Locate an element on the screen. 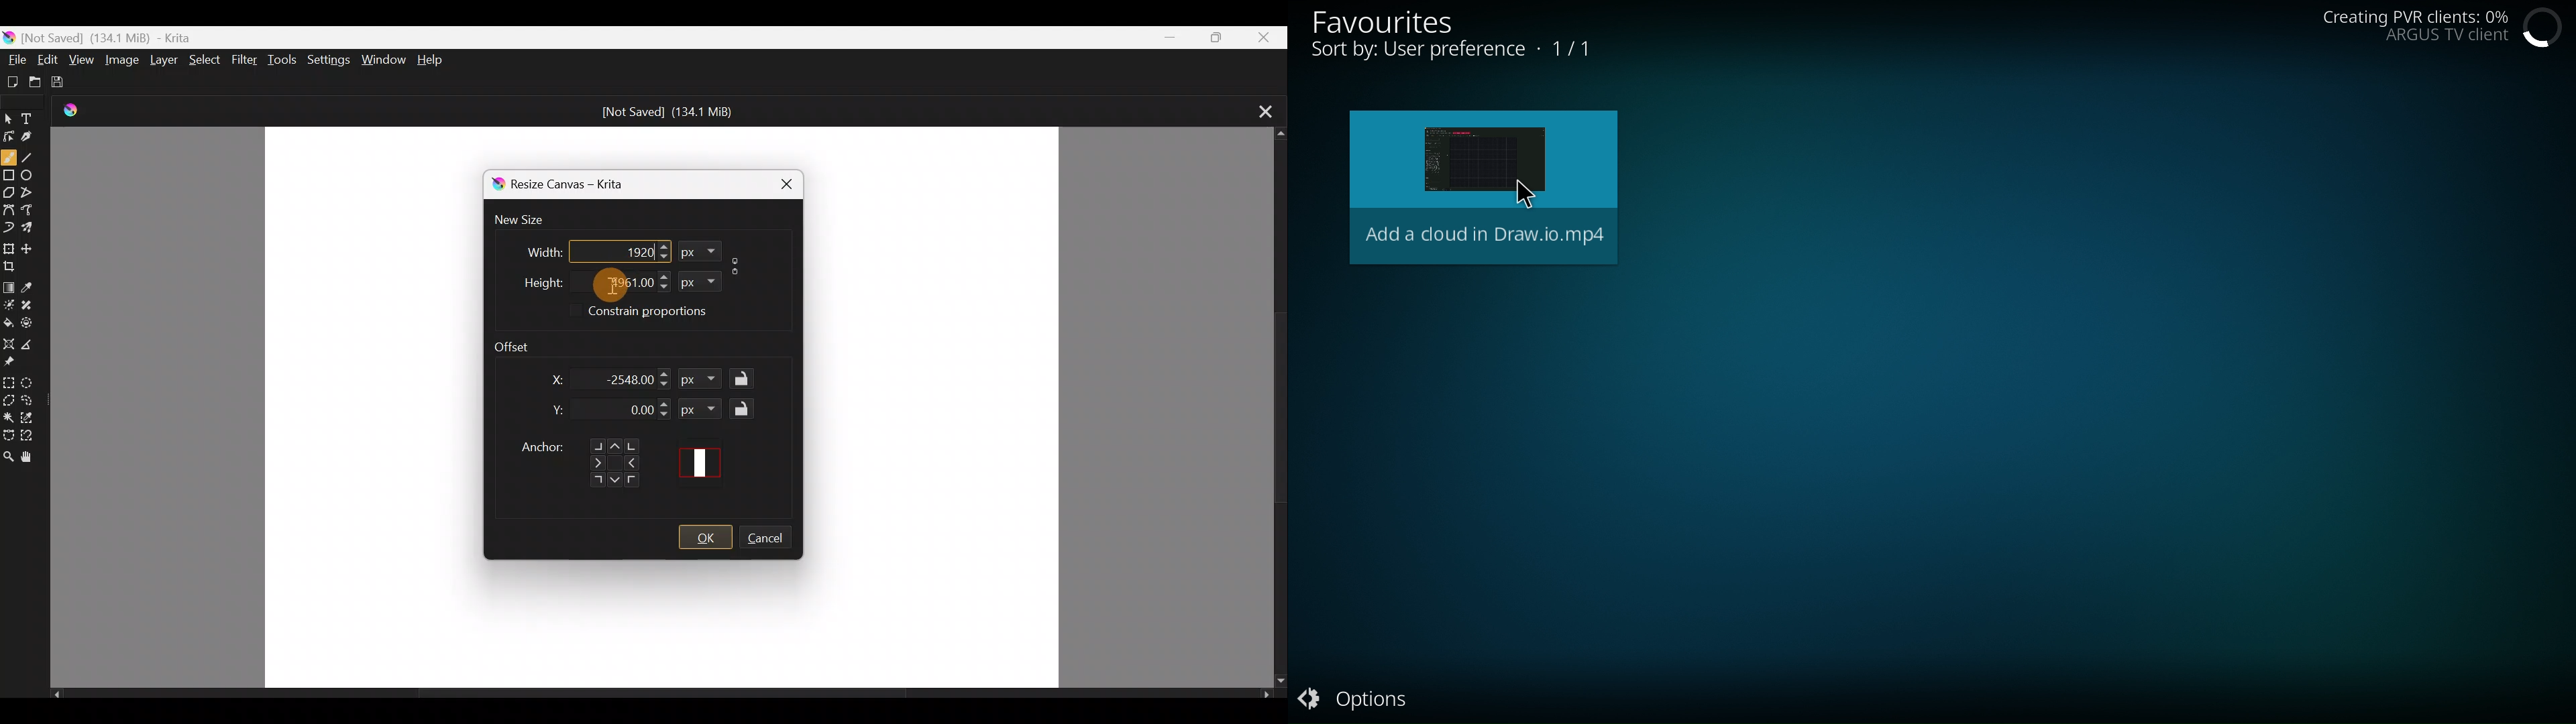 The image size is (2576, 728). Creating PVR clients: 0%
ARGUS TV client is located at coordinates (2416, 28).